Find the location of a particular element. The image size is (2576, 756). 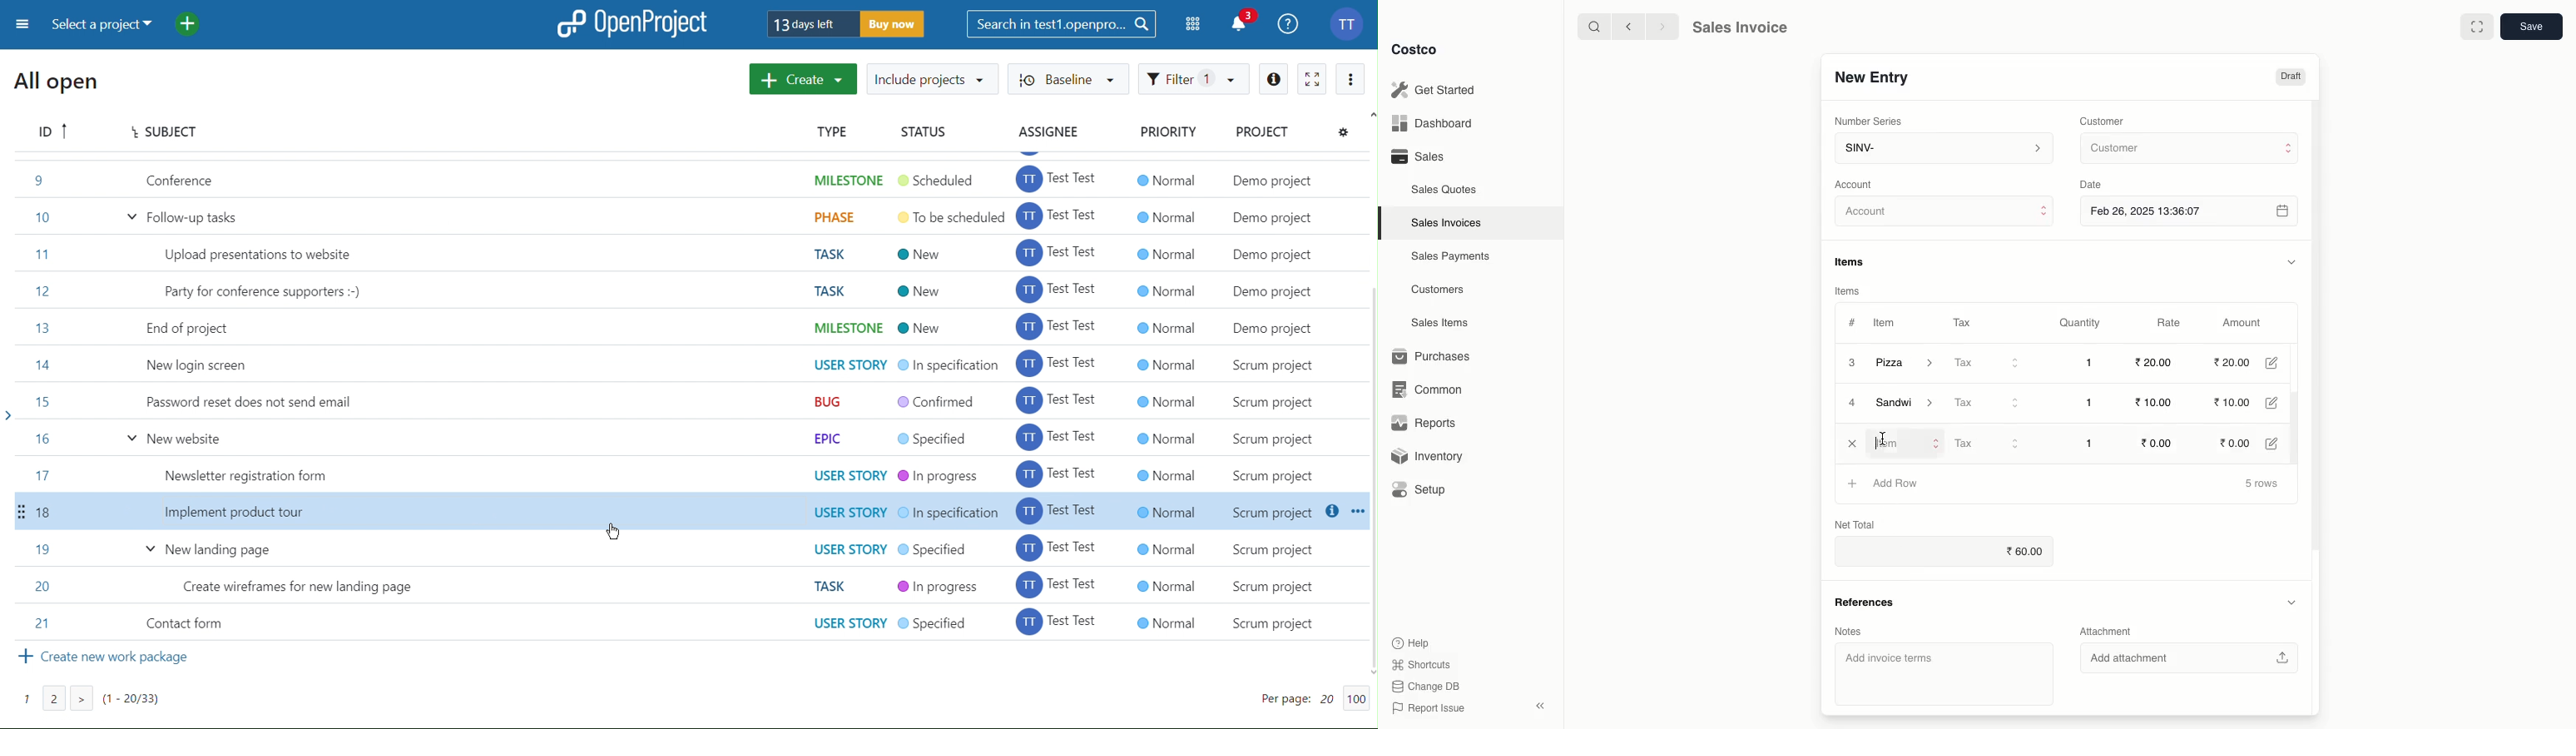

Feb 26, 2025 13:36:07 is located at coordinates (2191, 211).